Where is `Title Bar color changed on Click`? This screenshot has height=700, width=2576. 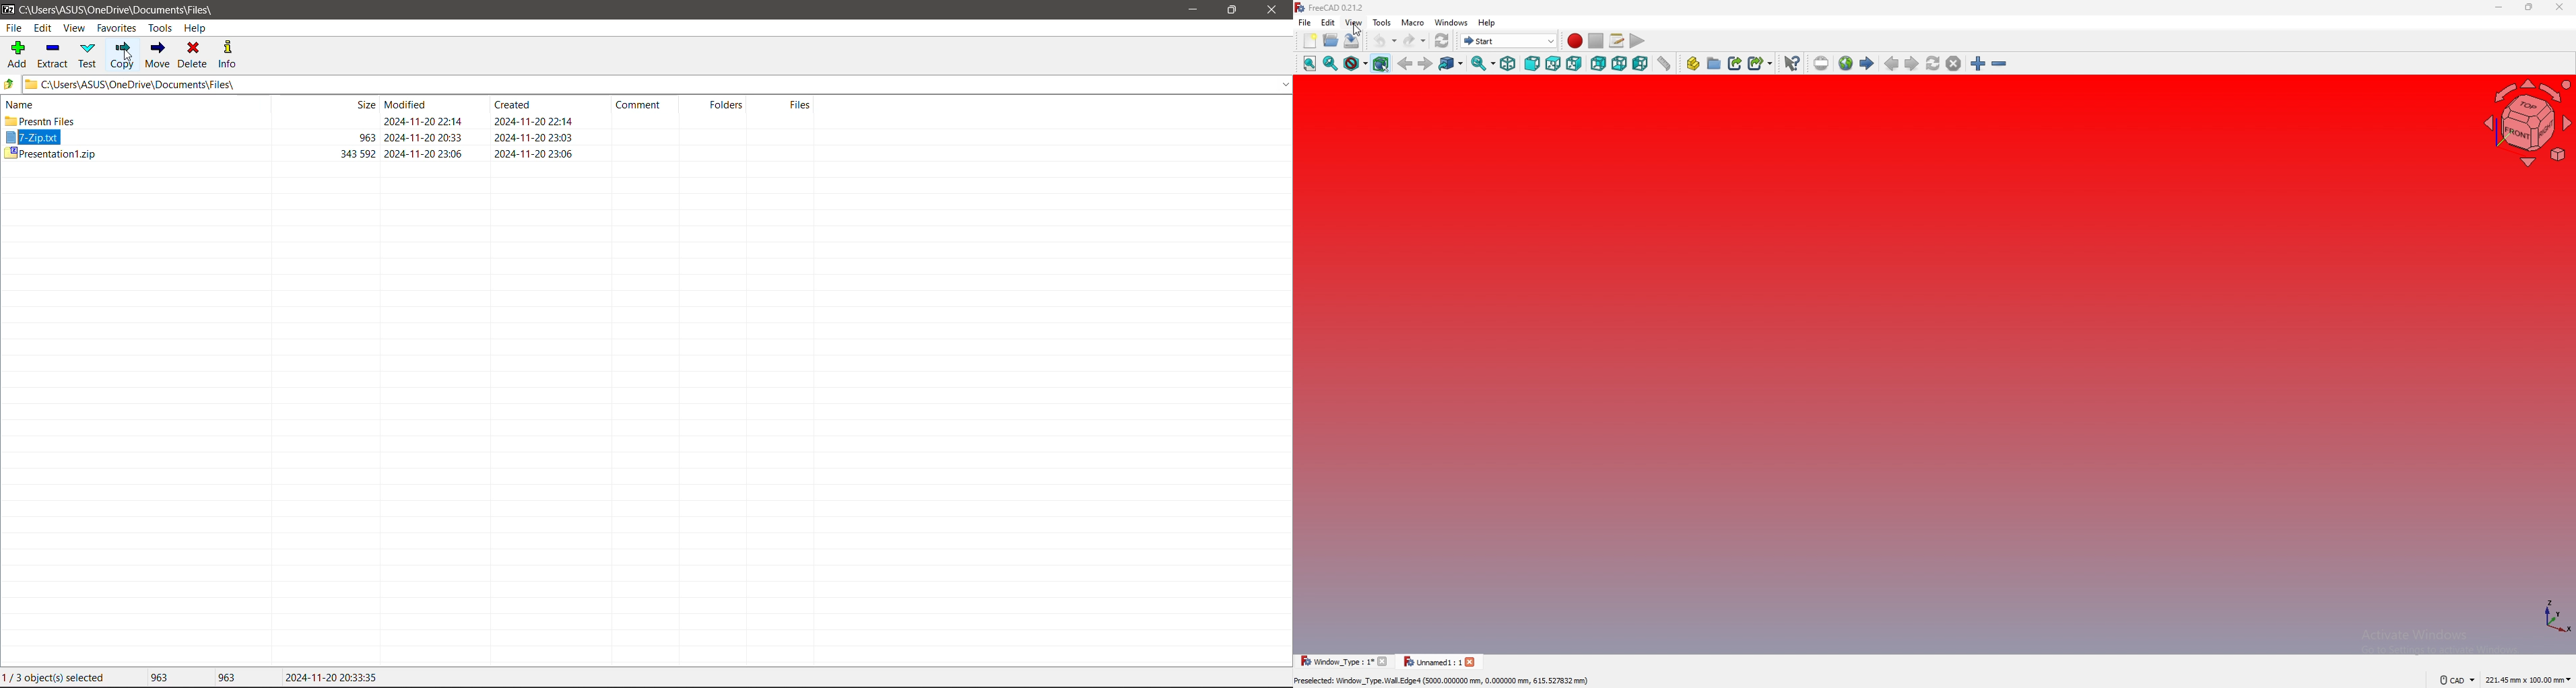 Title Bar color changed on Click is located at coordinates (467, 9).